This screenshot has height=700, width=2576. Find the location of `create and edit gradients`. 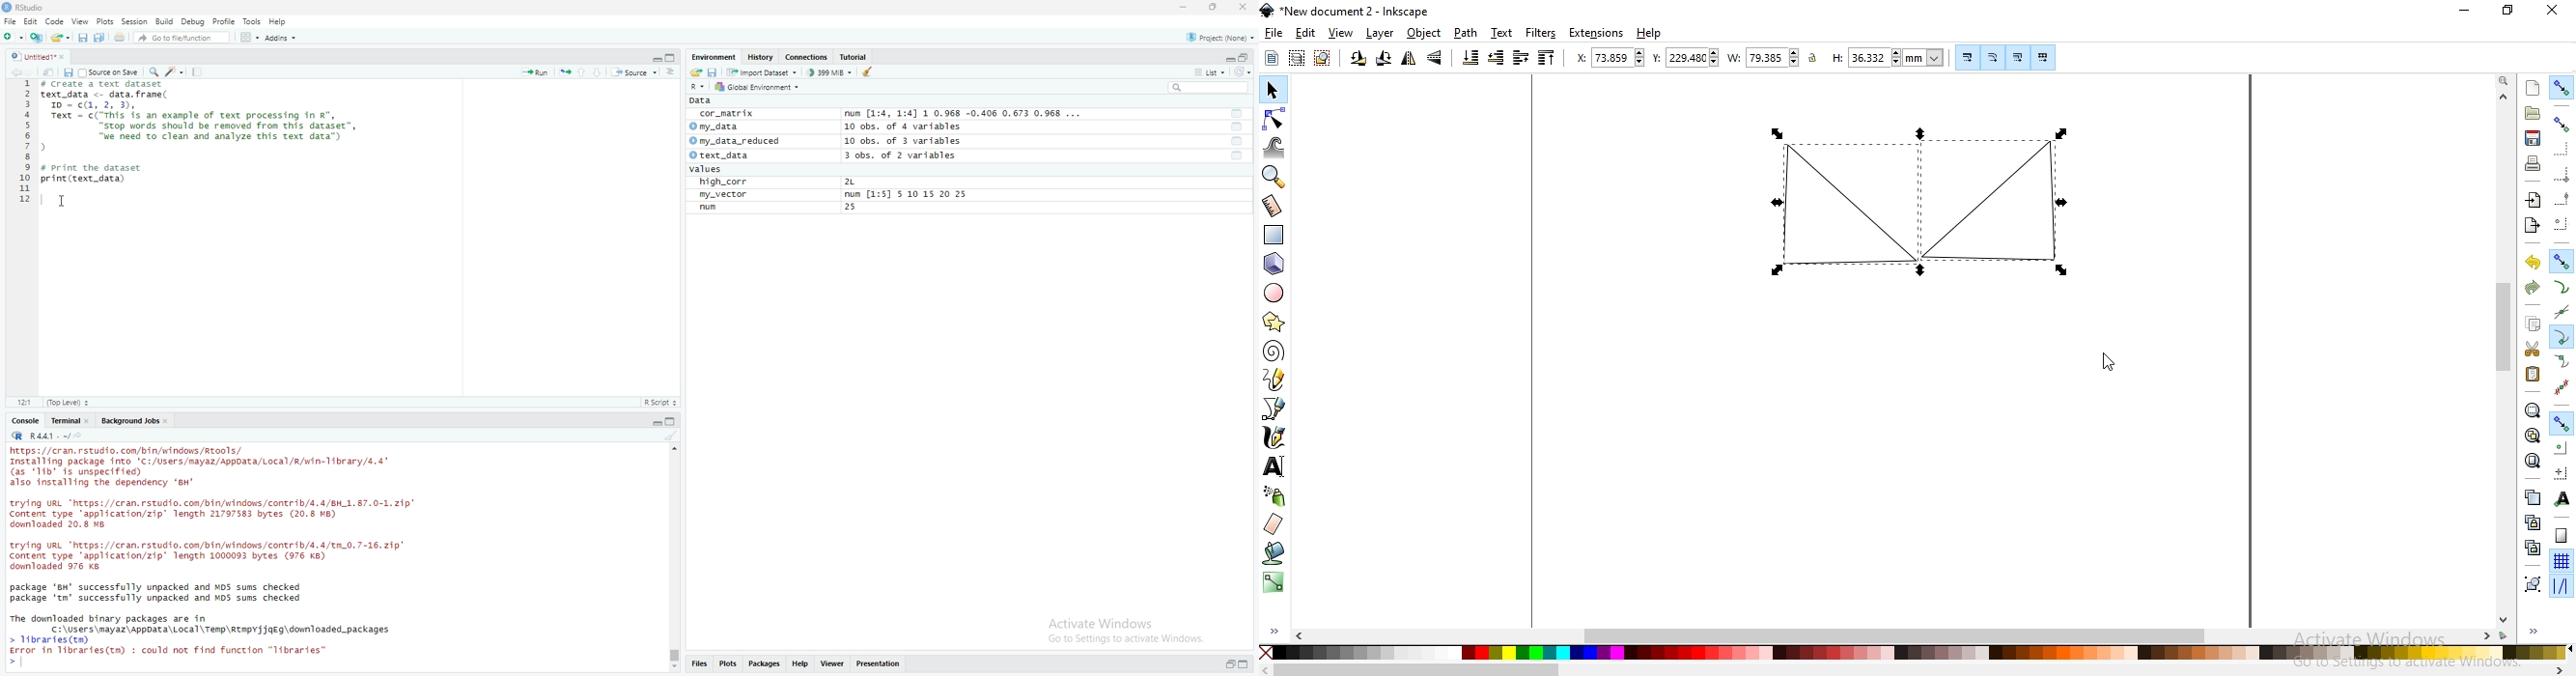

create and edit gradients is located at coordinates (1274, 583).